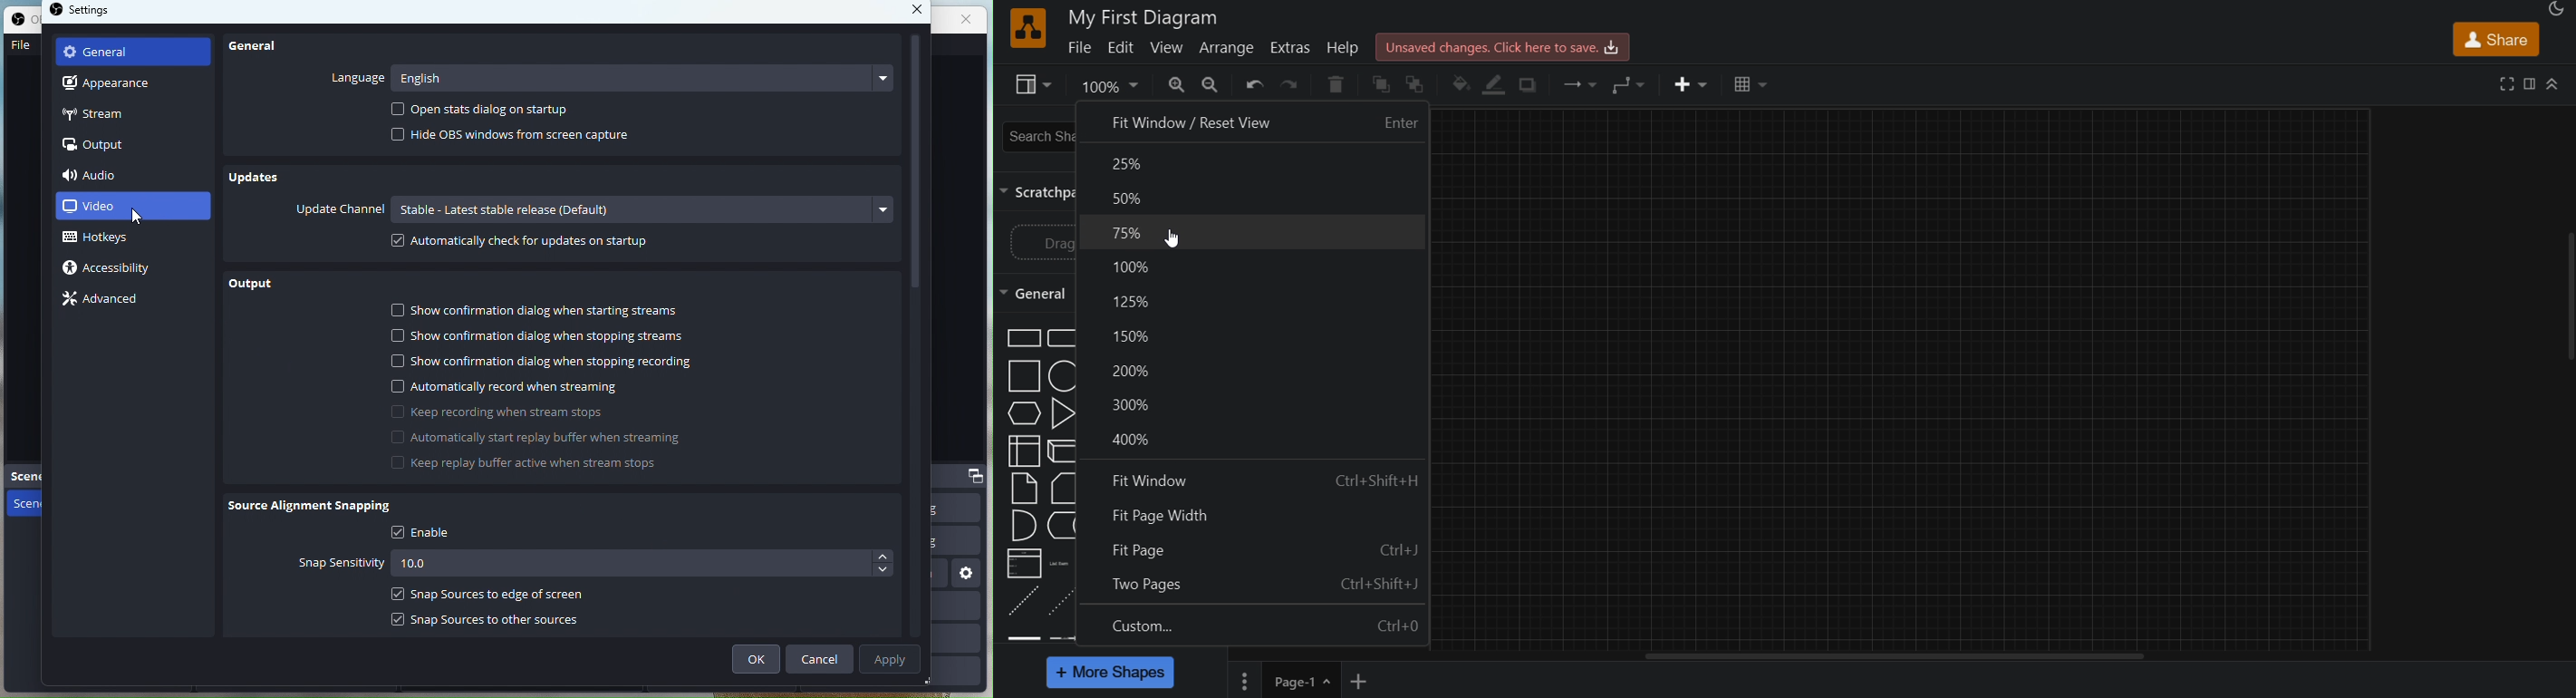 The height and width of the screenshot is (700, 2576). Describe the element at coordinates (134, 83) in the screenshot. I see `Apperance` at that location.